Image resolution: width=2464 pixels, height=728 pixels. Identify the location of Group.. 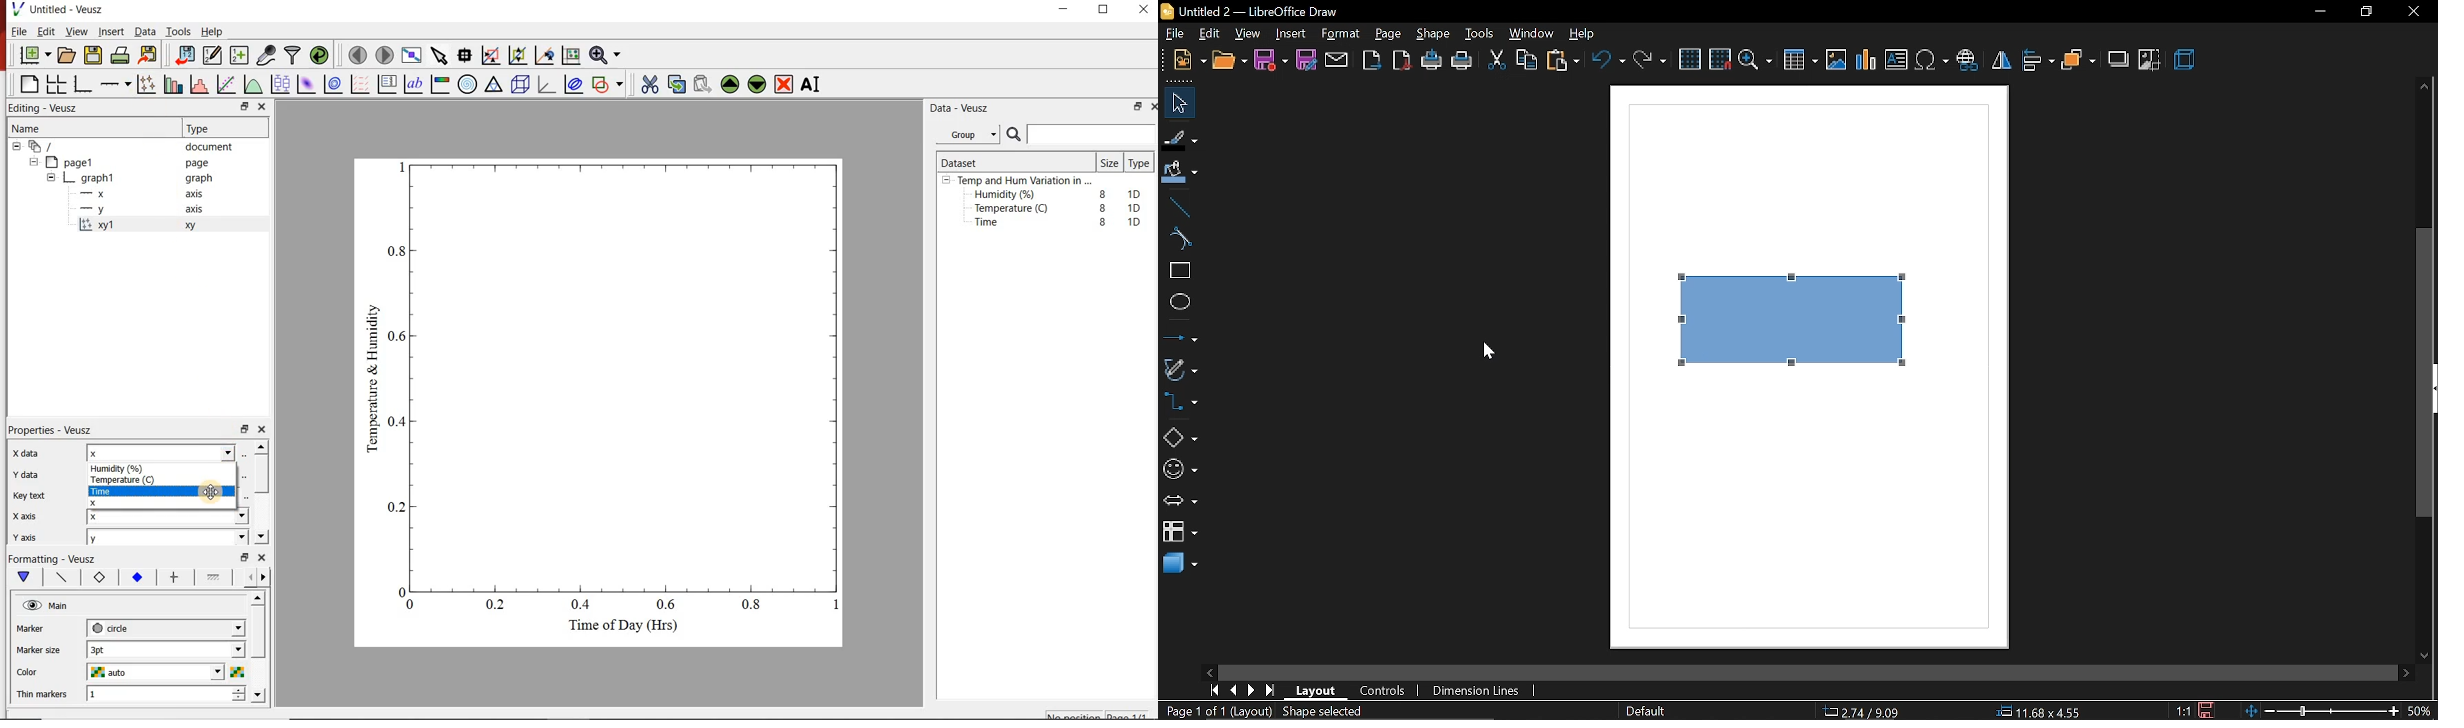
(971, 132).